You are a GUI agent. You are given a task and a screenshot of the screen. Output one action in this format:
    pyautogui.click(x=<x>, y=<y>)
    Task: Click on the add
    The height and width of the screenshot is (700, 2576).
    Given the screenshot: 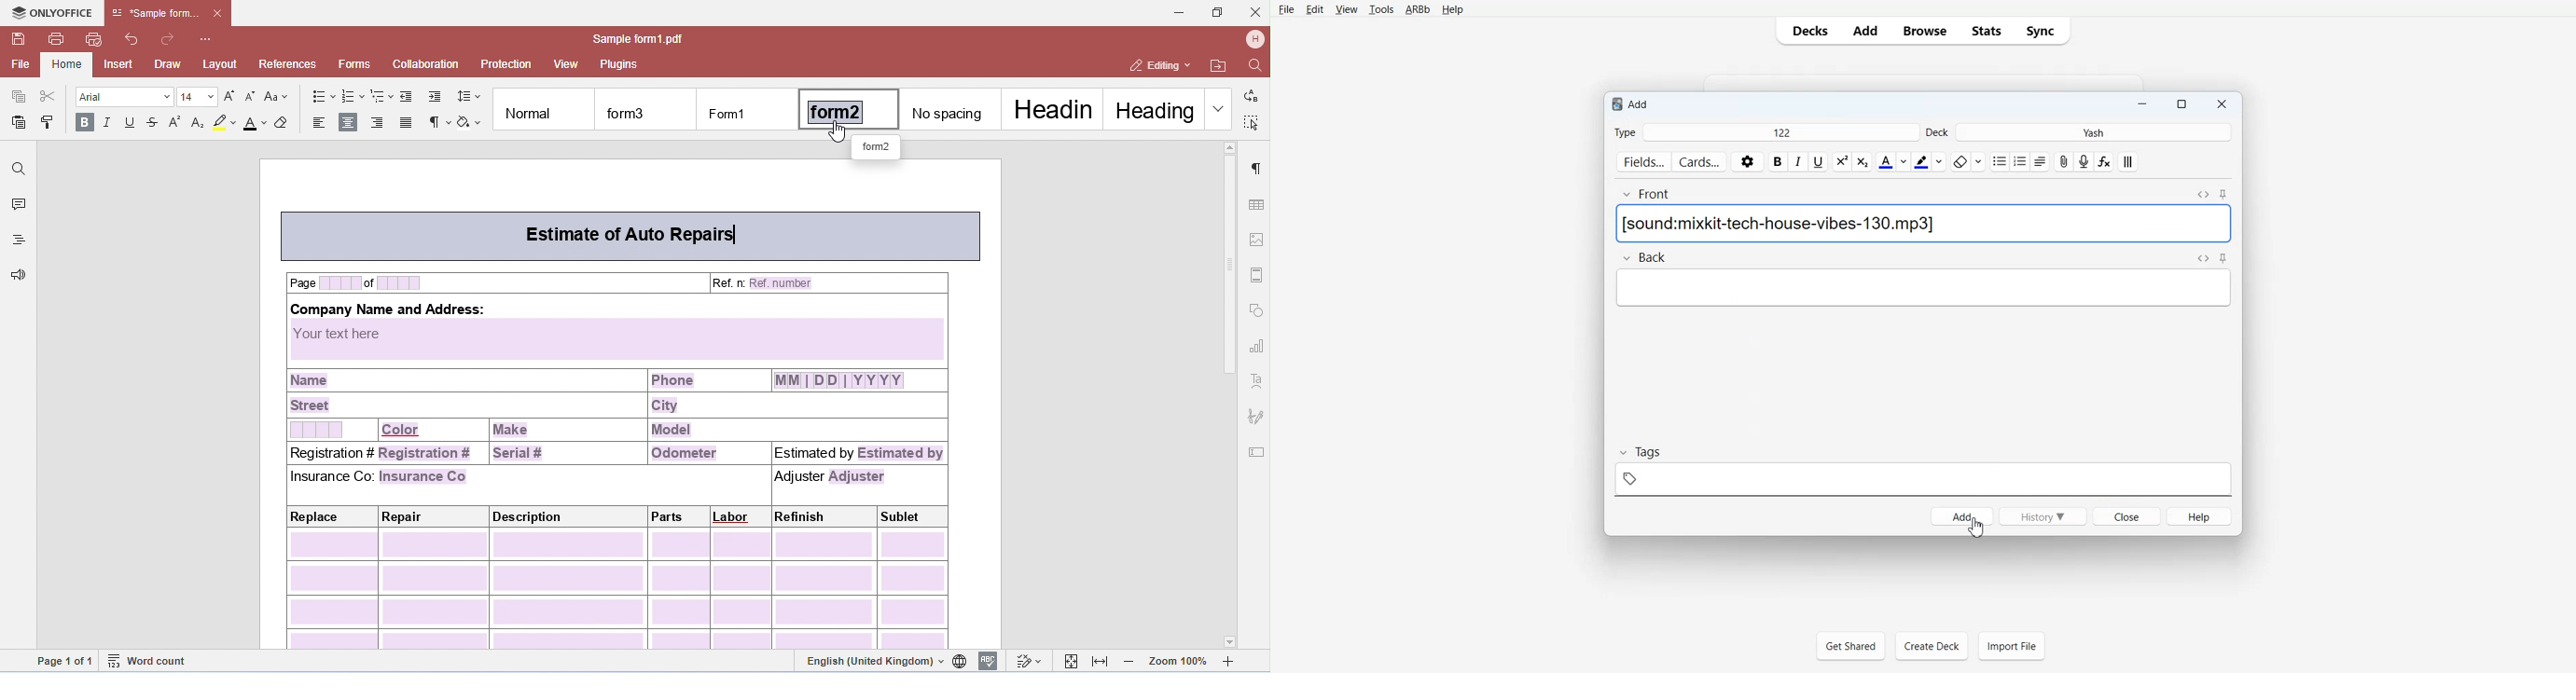 What is the action you would take?
    pyautogui.click(x=1967, y=517)
    